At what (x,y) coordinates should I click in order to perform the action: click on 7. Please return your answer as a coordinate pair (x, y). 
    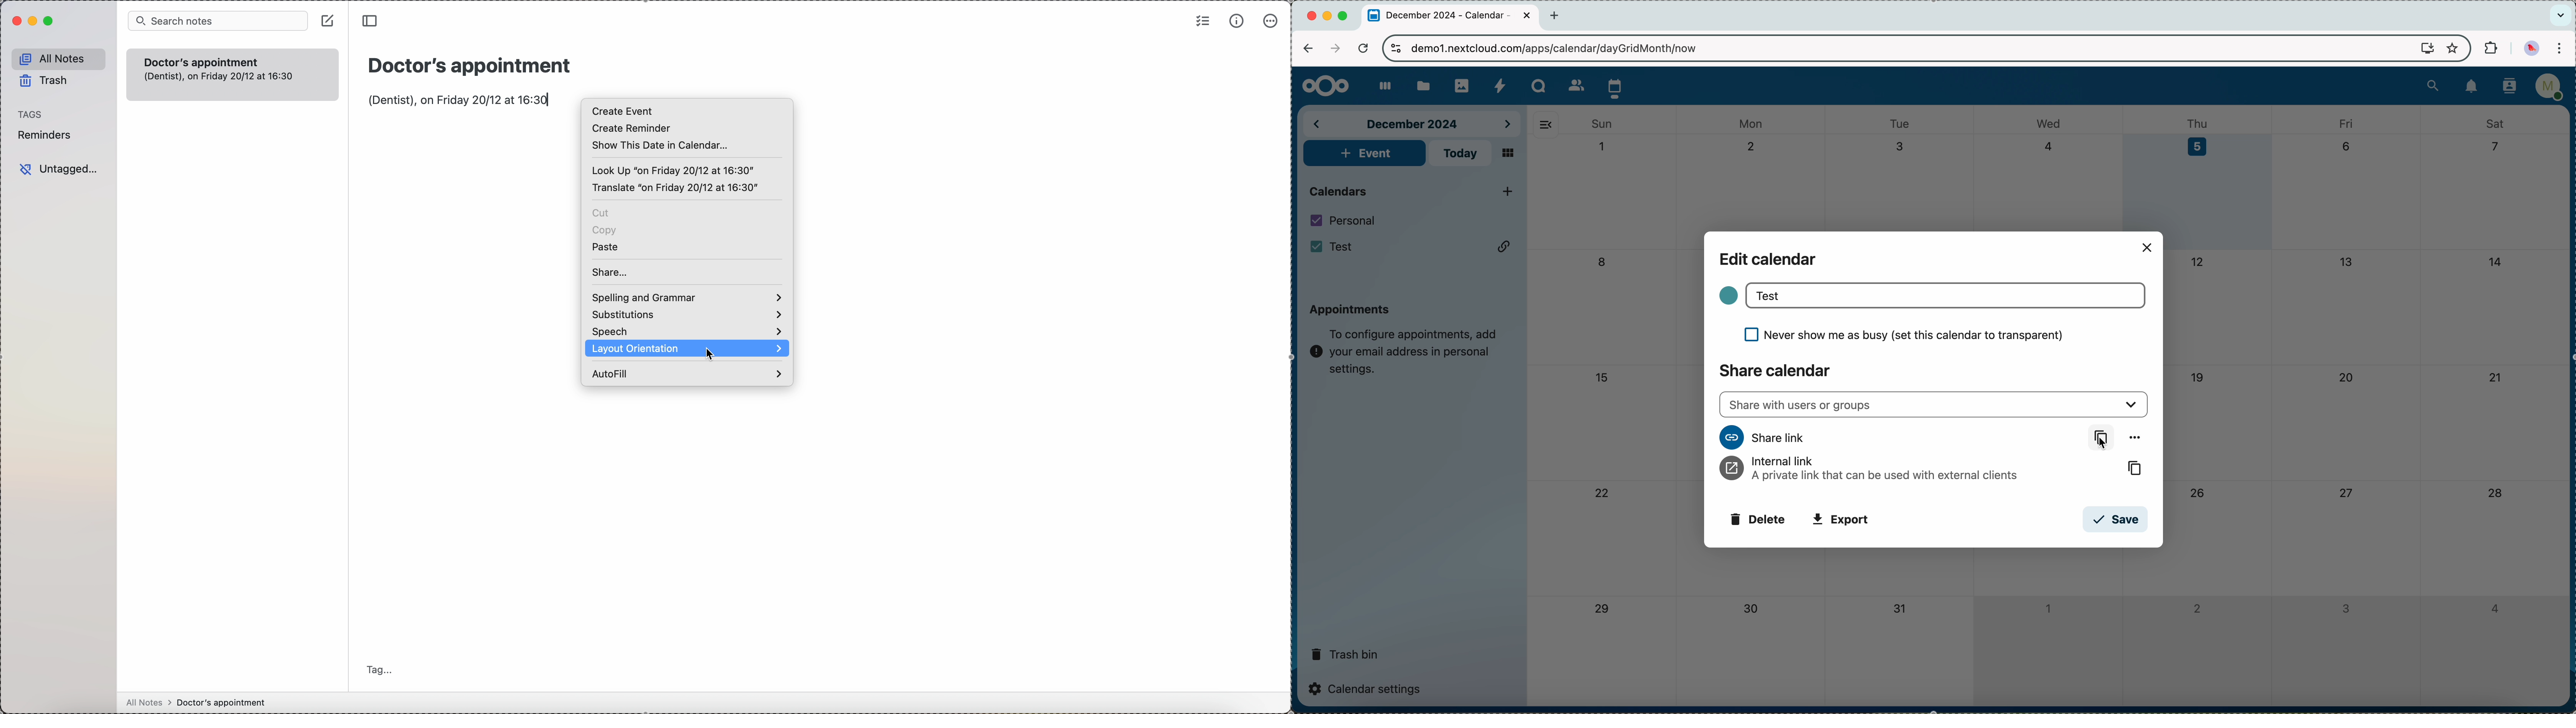
    Looking at the image, I should click on (2491, 147).